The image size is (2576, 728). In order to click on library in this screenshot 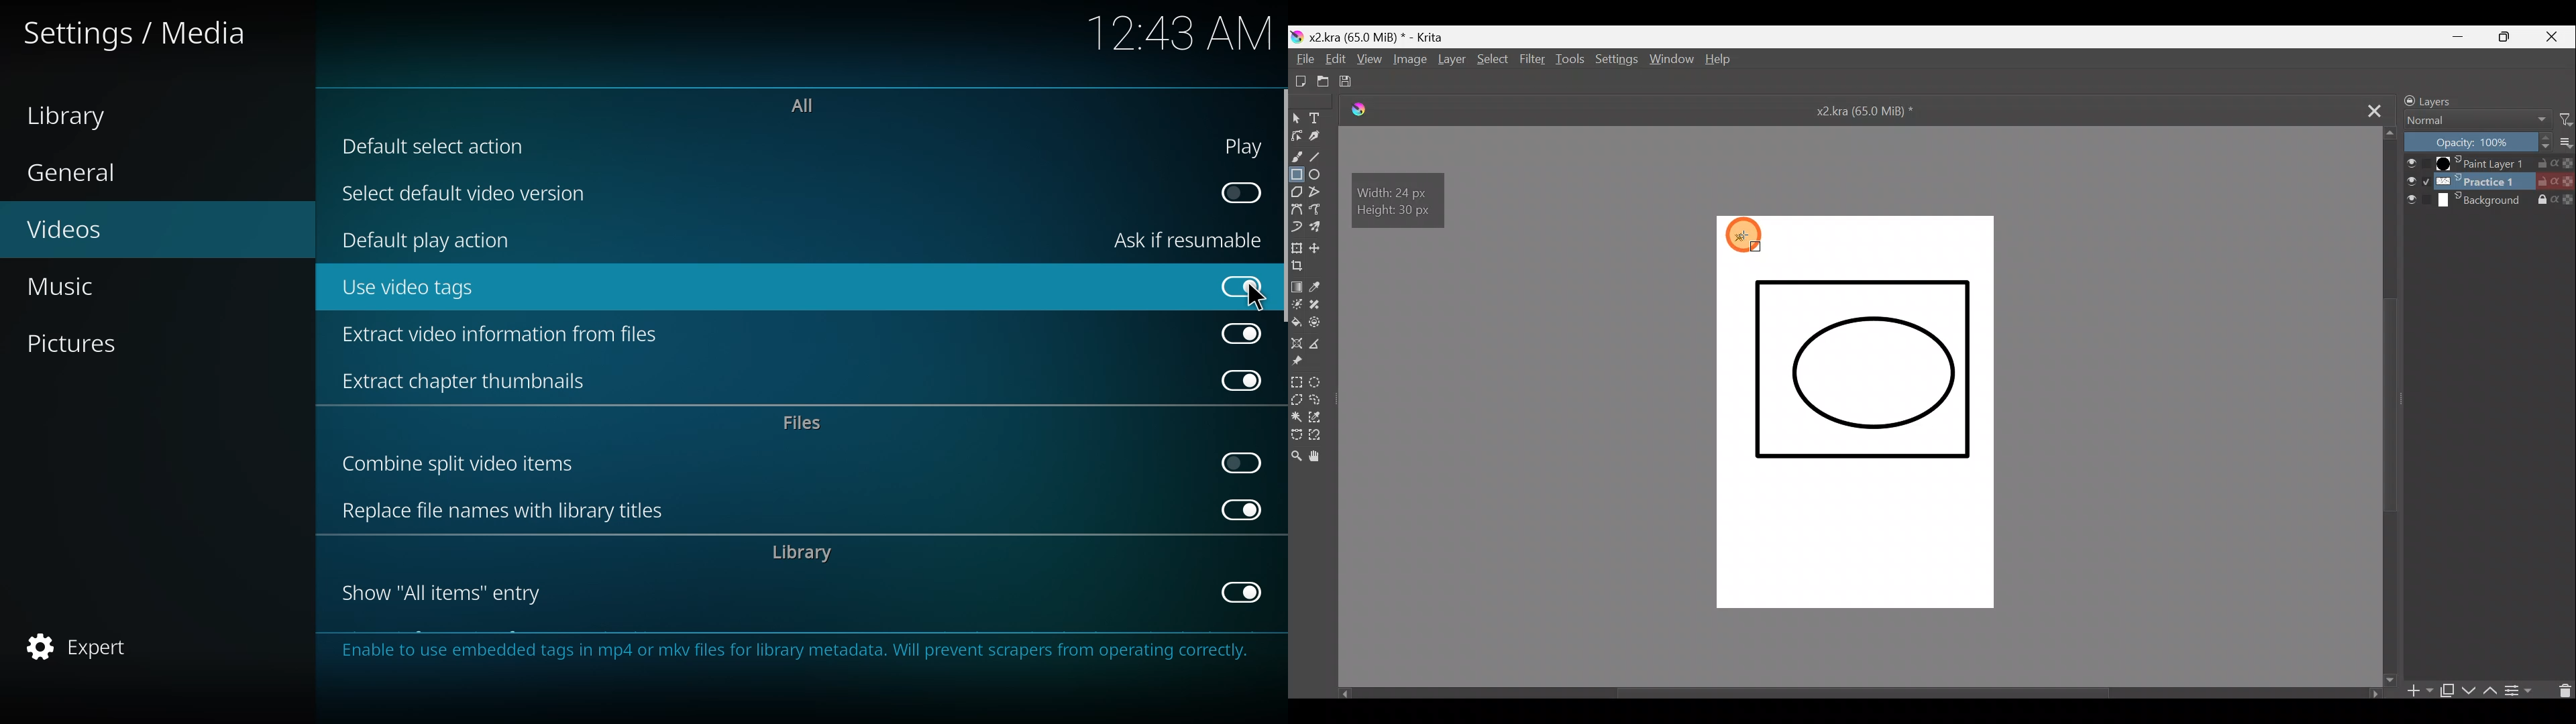, I will do `click(75, 114)`.